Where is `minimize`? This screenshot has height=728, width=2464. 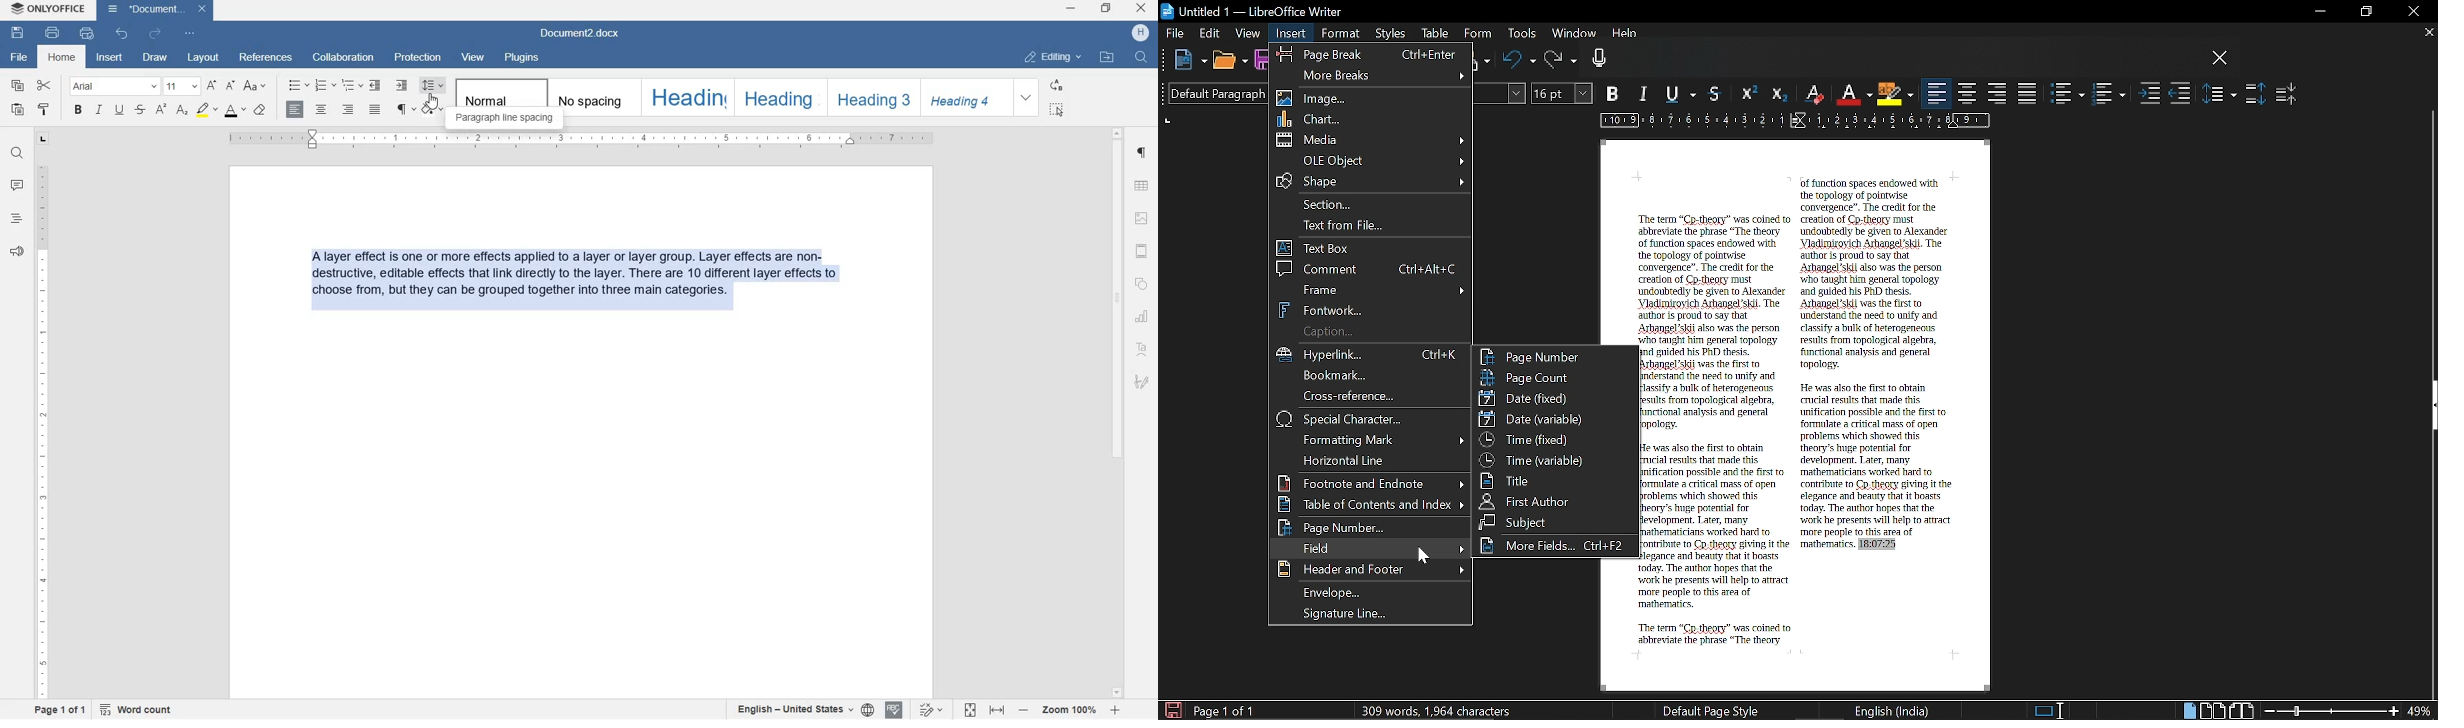
minimize is located at coordinates (1071, 9).